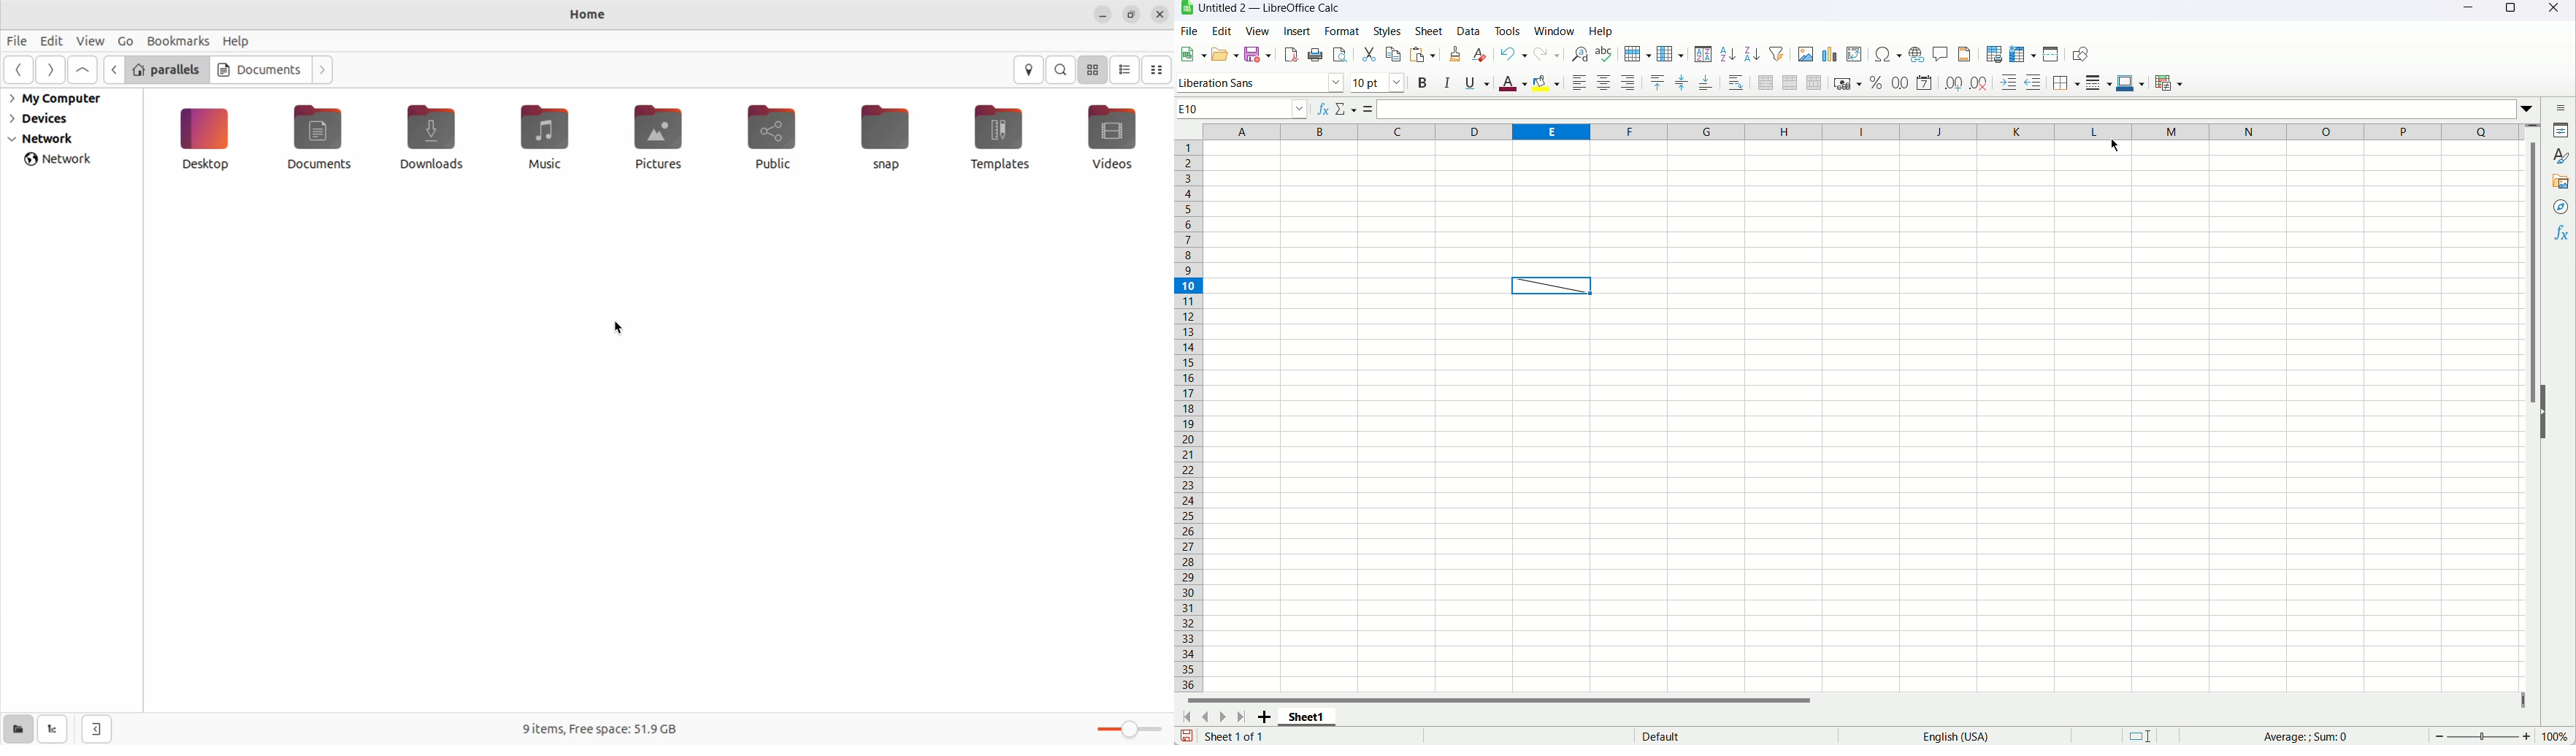  What do you see at coordinates (1671, 53) in the screenshot?
I see `Column` at bounding box center [1671, 53].